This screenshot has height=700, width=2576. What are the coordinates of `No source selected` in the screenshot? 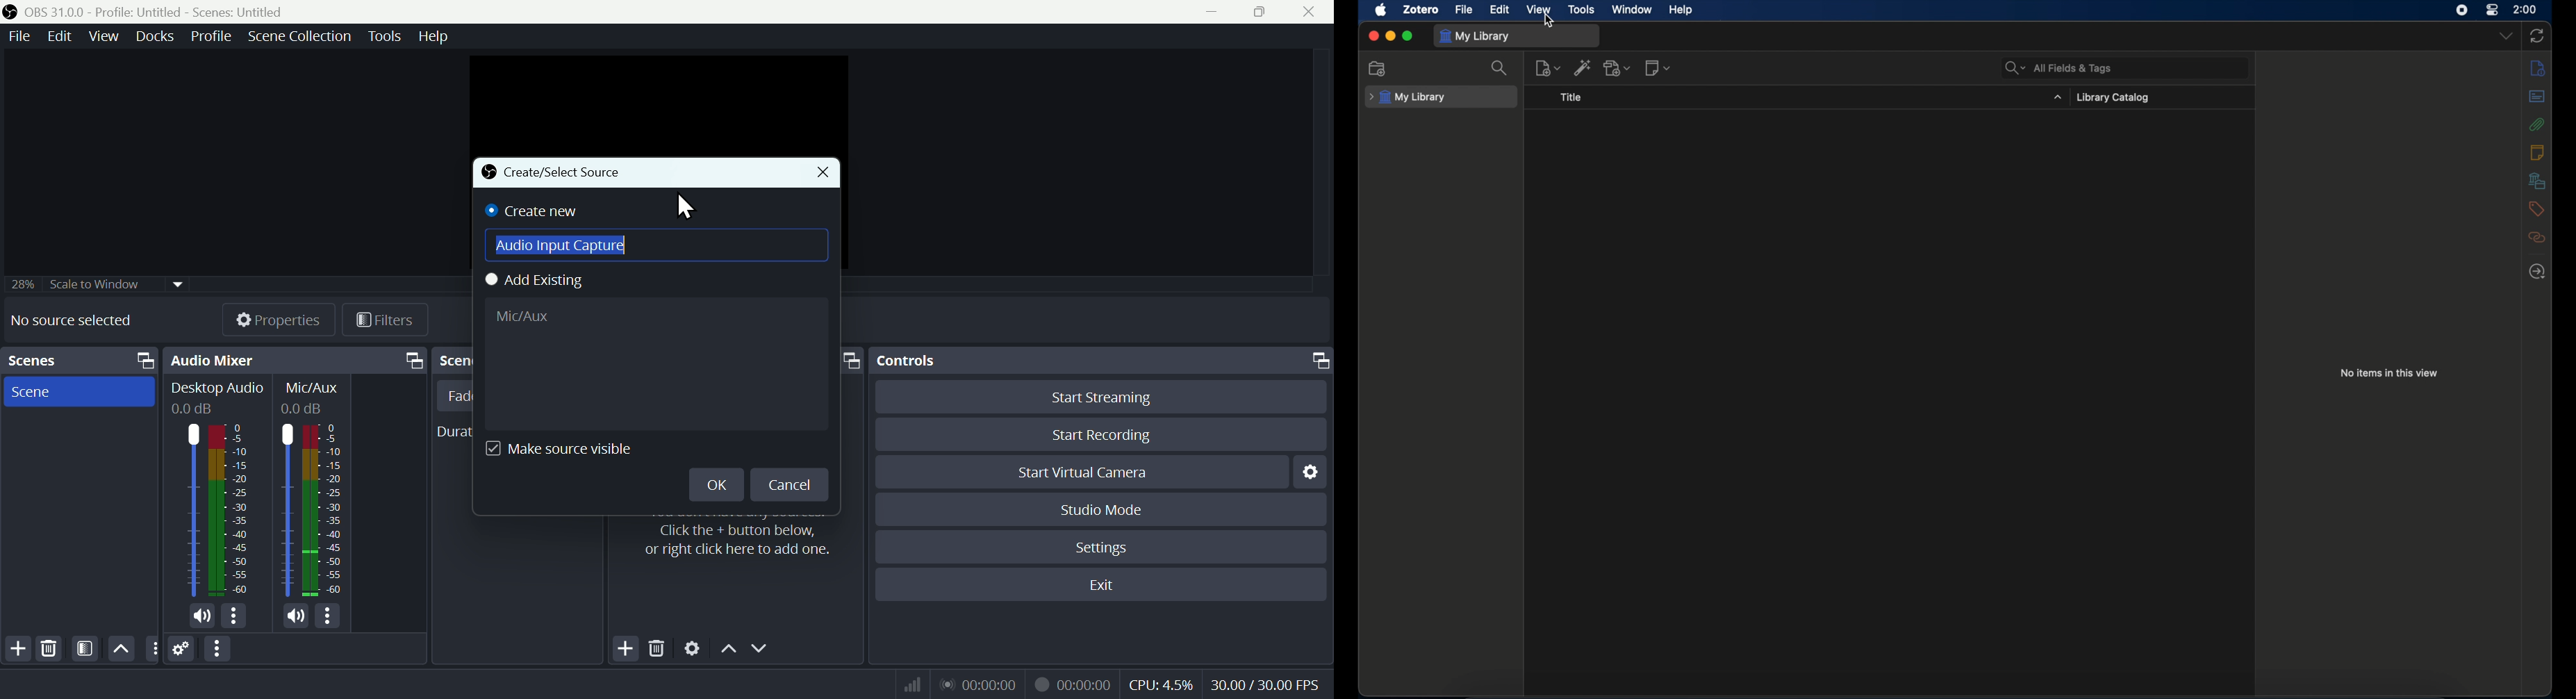 It's located at (71, 320).